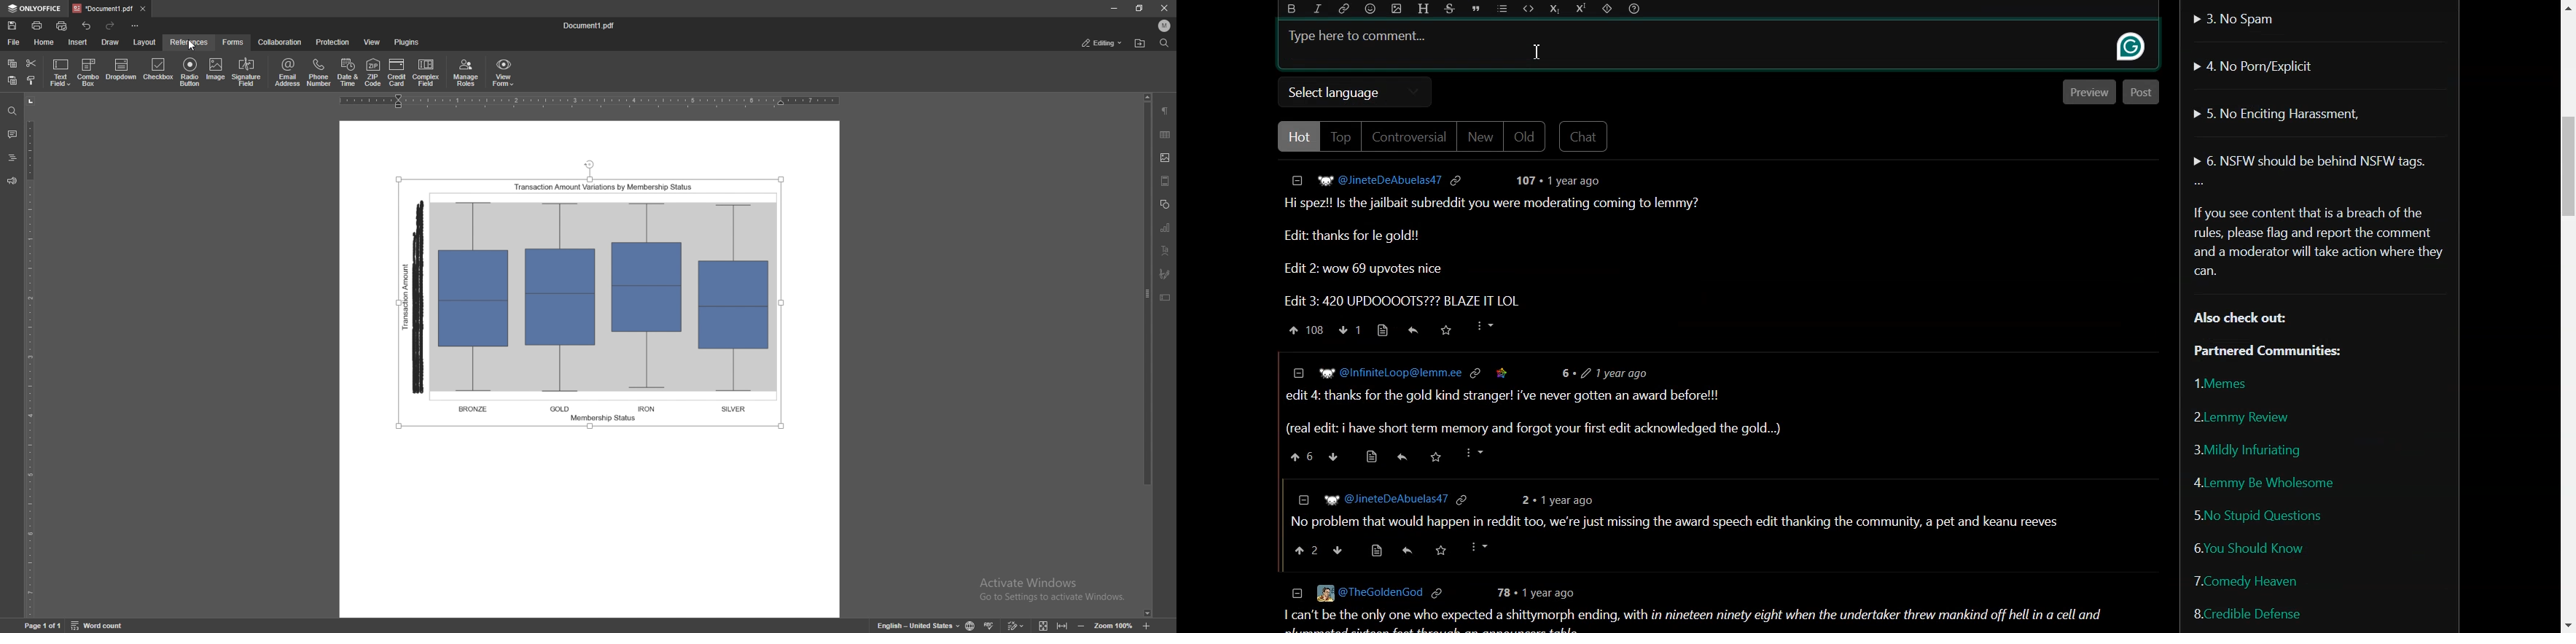  What do you see at coordinates (142, 9) in the screenshot?
I see `close tab` at bounding box center [142, 9].